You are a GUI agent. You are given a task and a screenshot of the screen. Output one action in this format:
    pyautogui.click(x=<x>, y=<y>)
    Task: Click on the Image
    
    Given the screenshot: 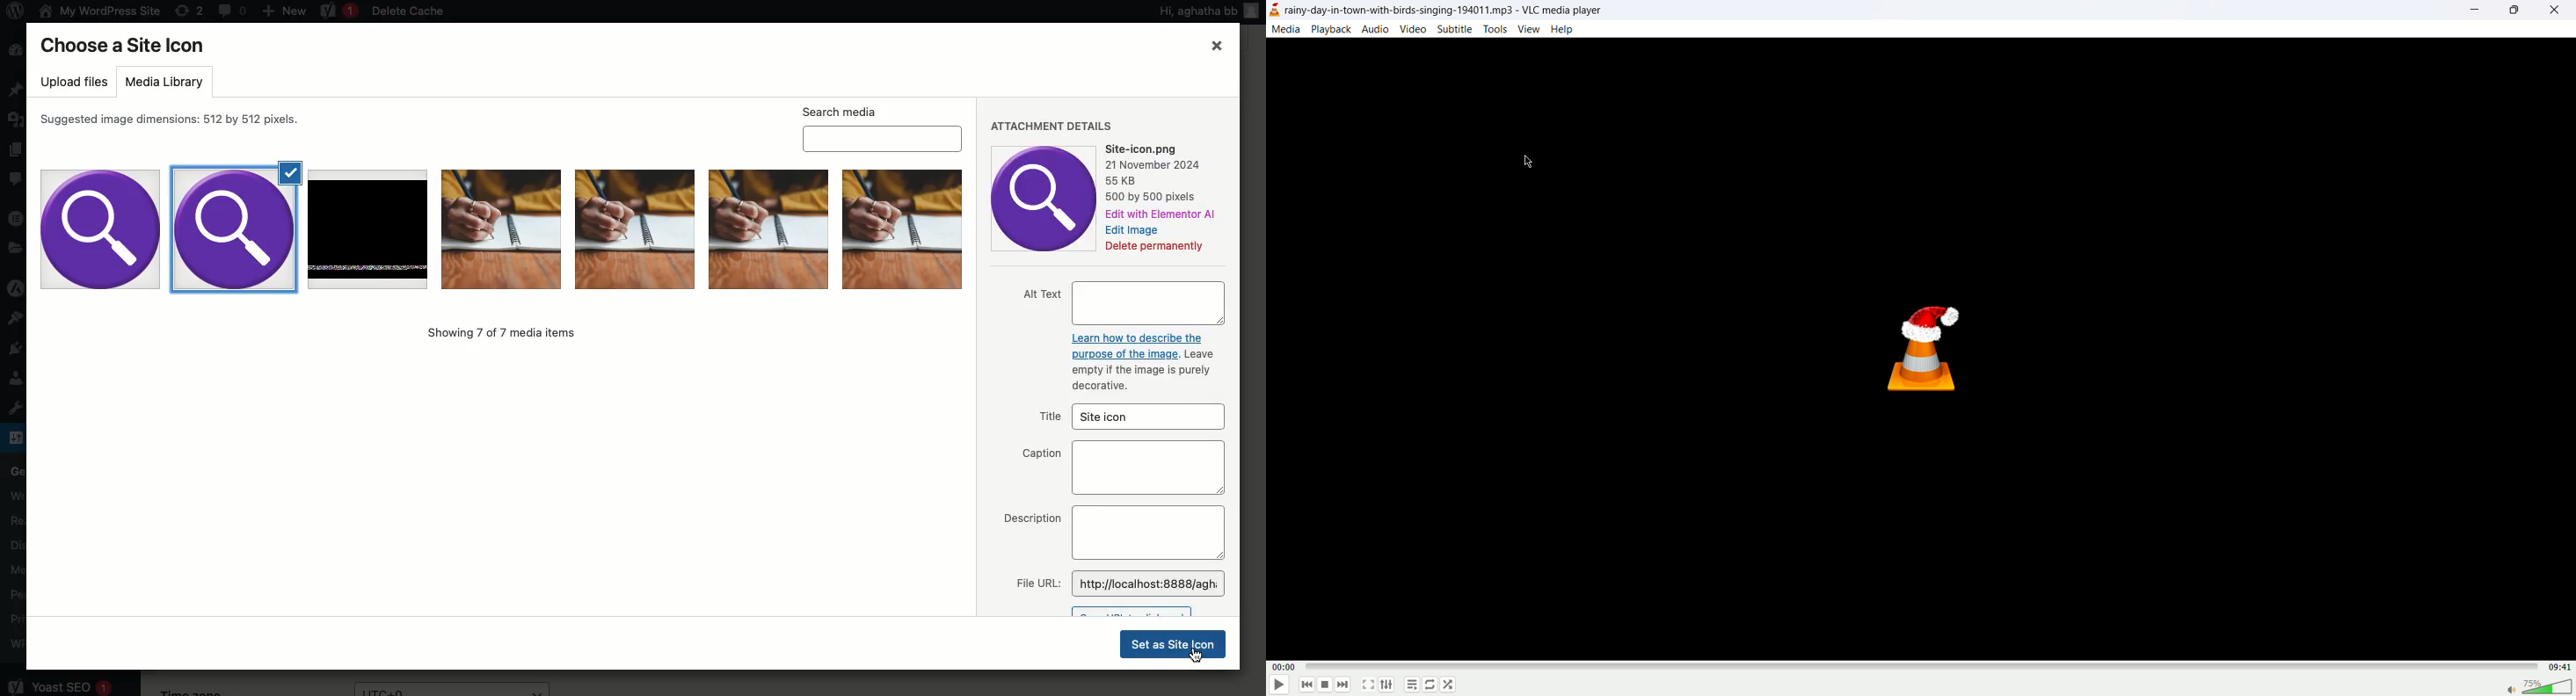 What is the action you would take?
    pyautogui.click(x=371, y=225)
    